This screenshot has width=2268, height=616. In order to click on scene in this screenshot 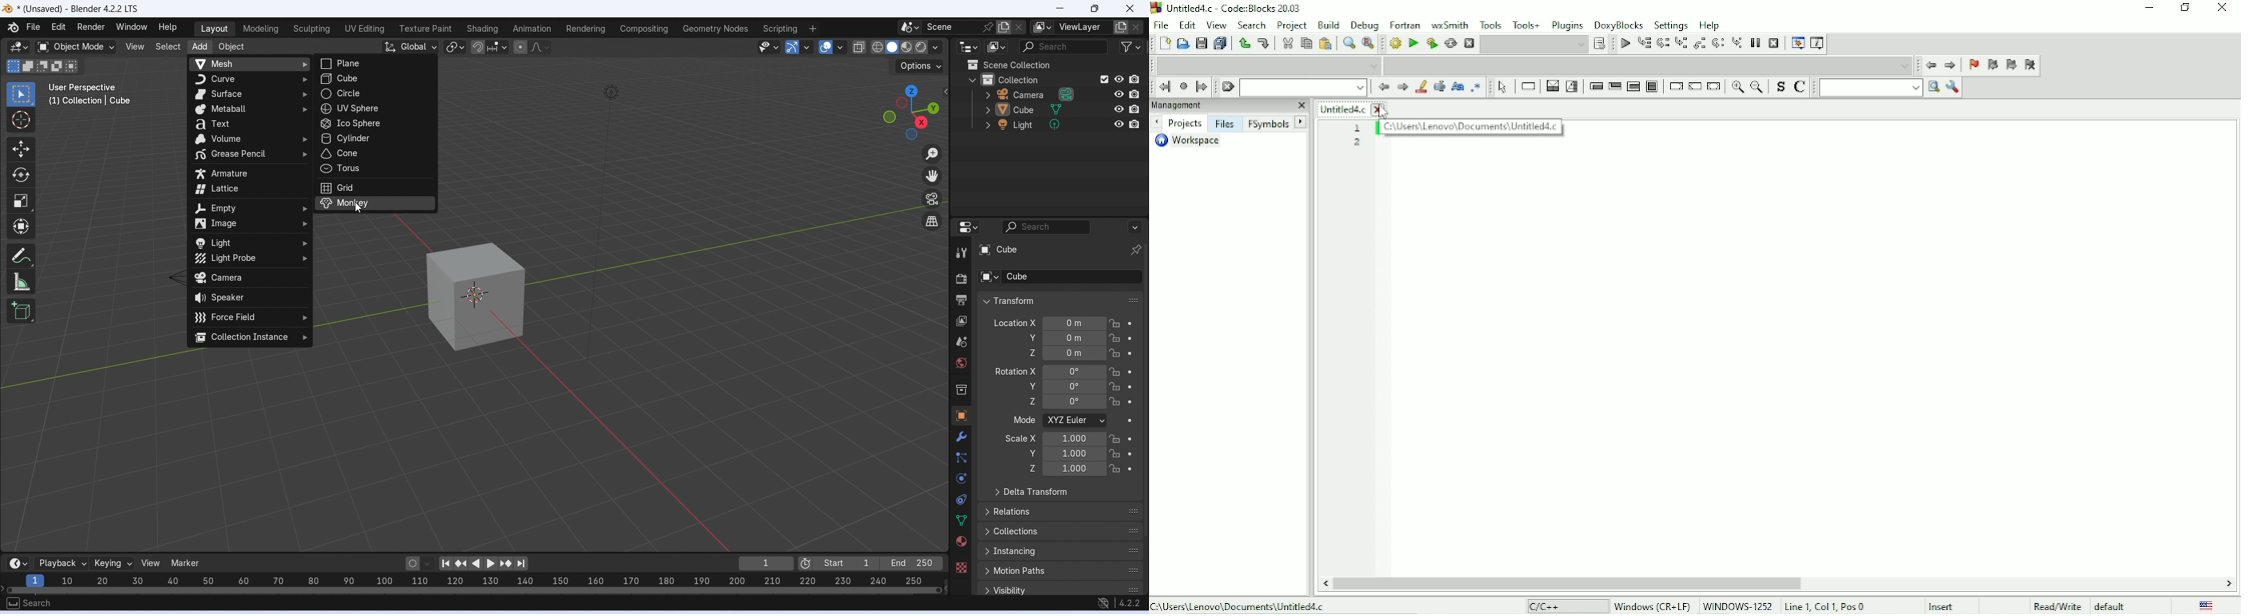, I will do `click(961, 342)`.